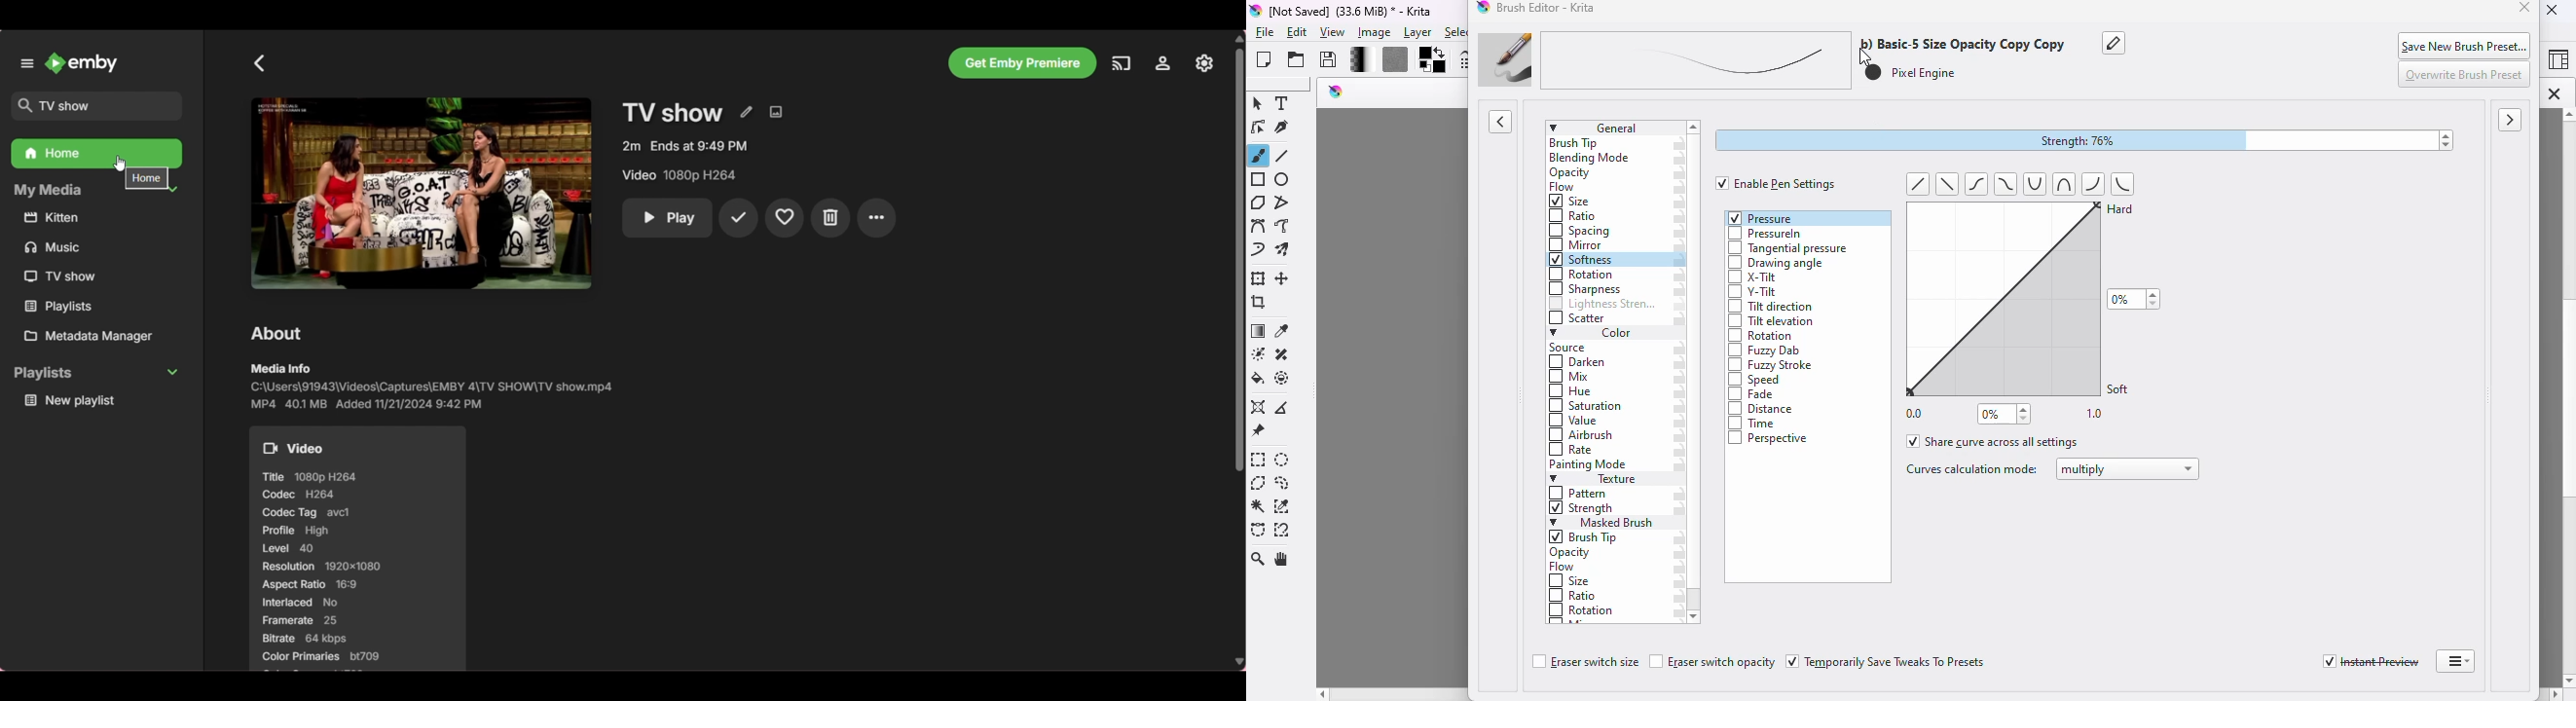  Describe the element at coordinates (1764, 410) in the screenshot. I see `distance` at that location.